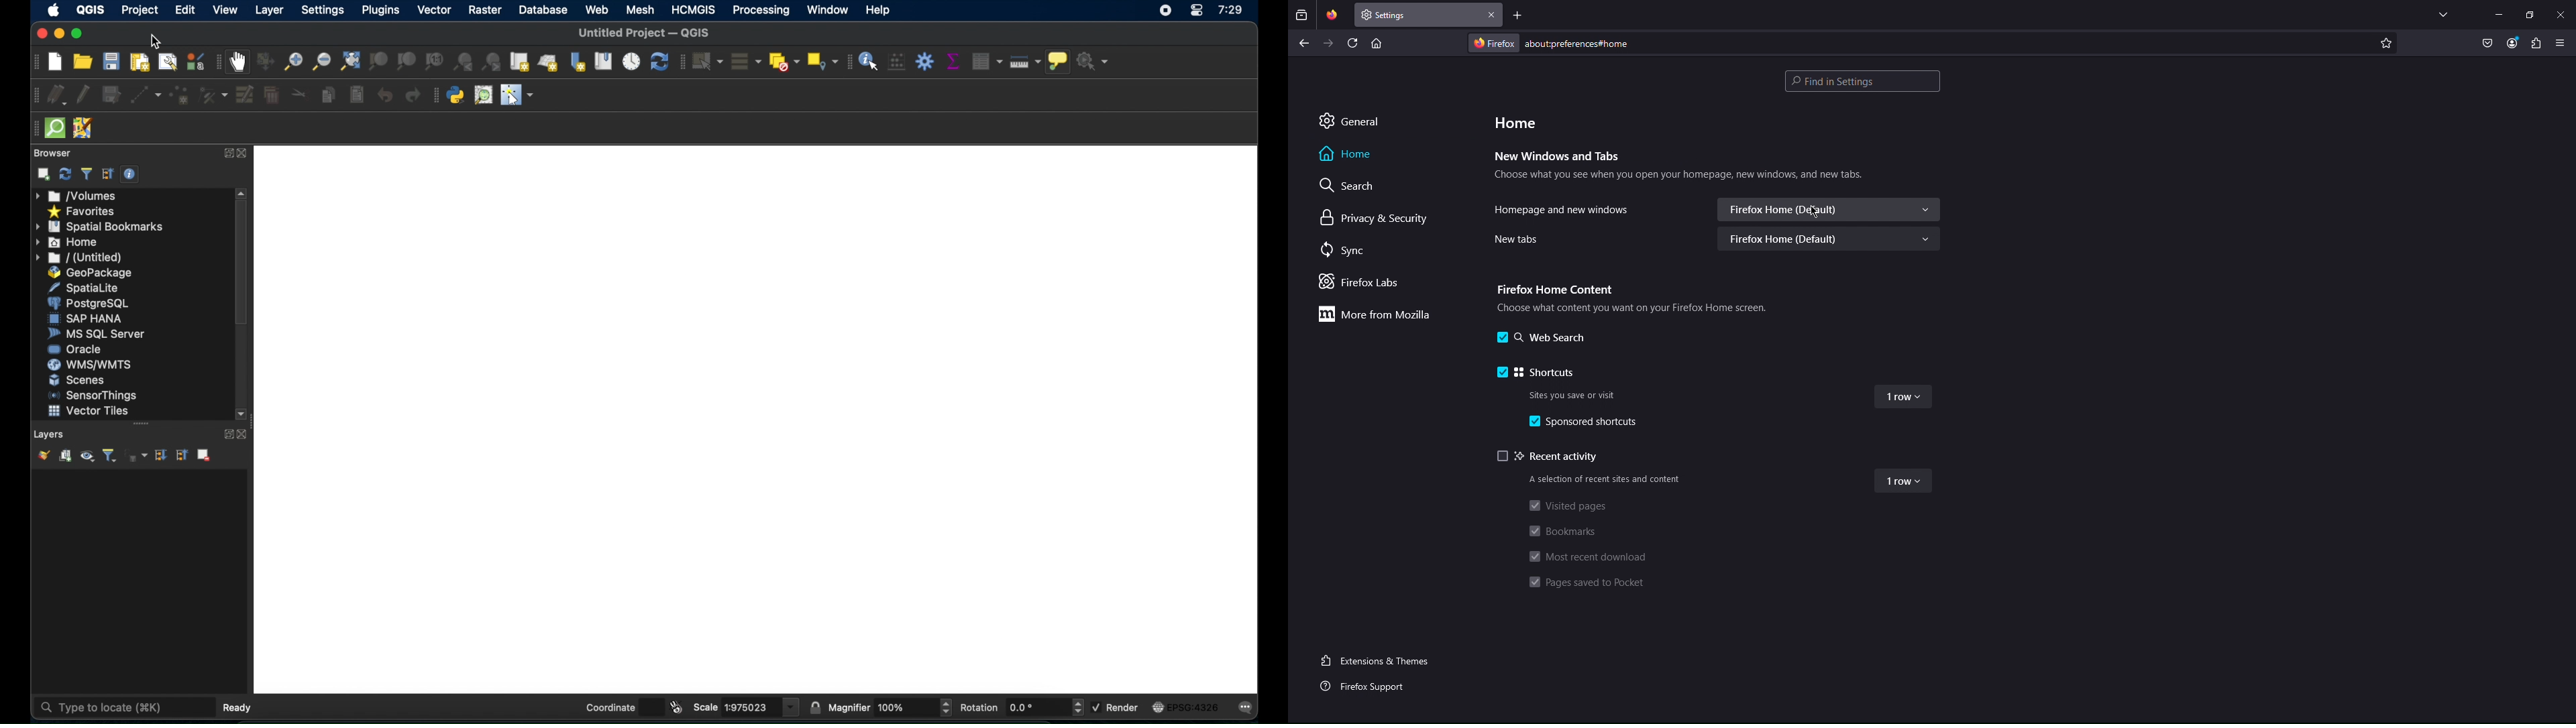 The height and width of the screenshot is (728, 2576). I want to click on copy features, so click(327, 96).